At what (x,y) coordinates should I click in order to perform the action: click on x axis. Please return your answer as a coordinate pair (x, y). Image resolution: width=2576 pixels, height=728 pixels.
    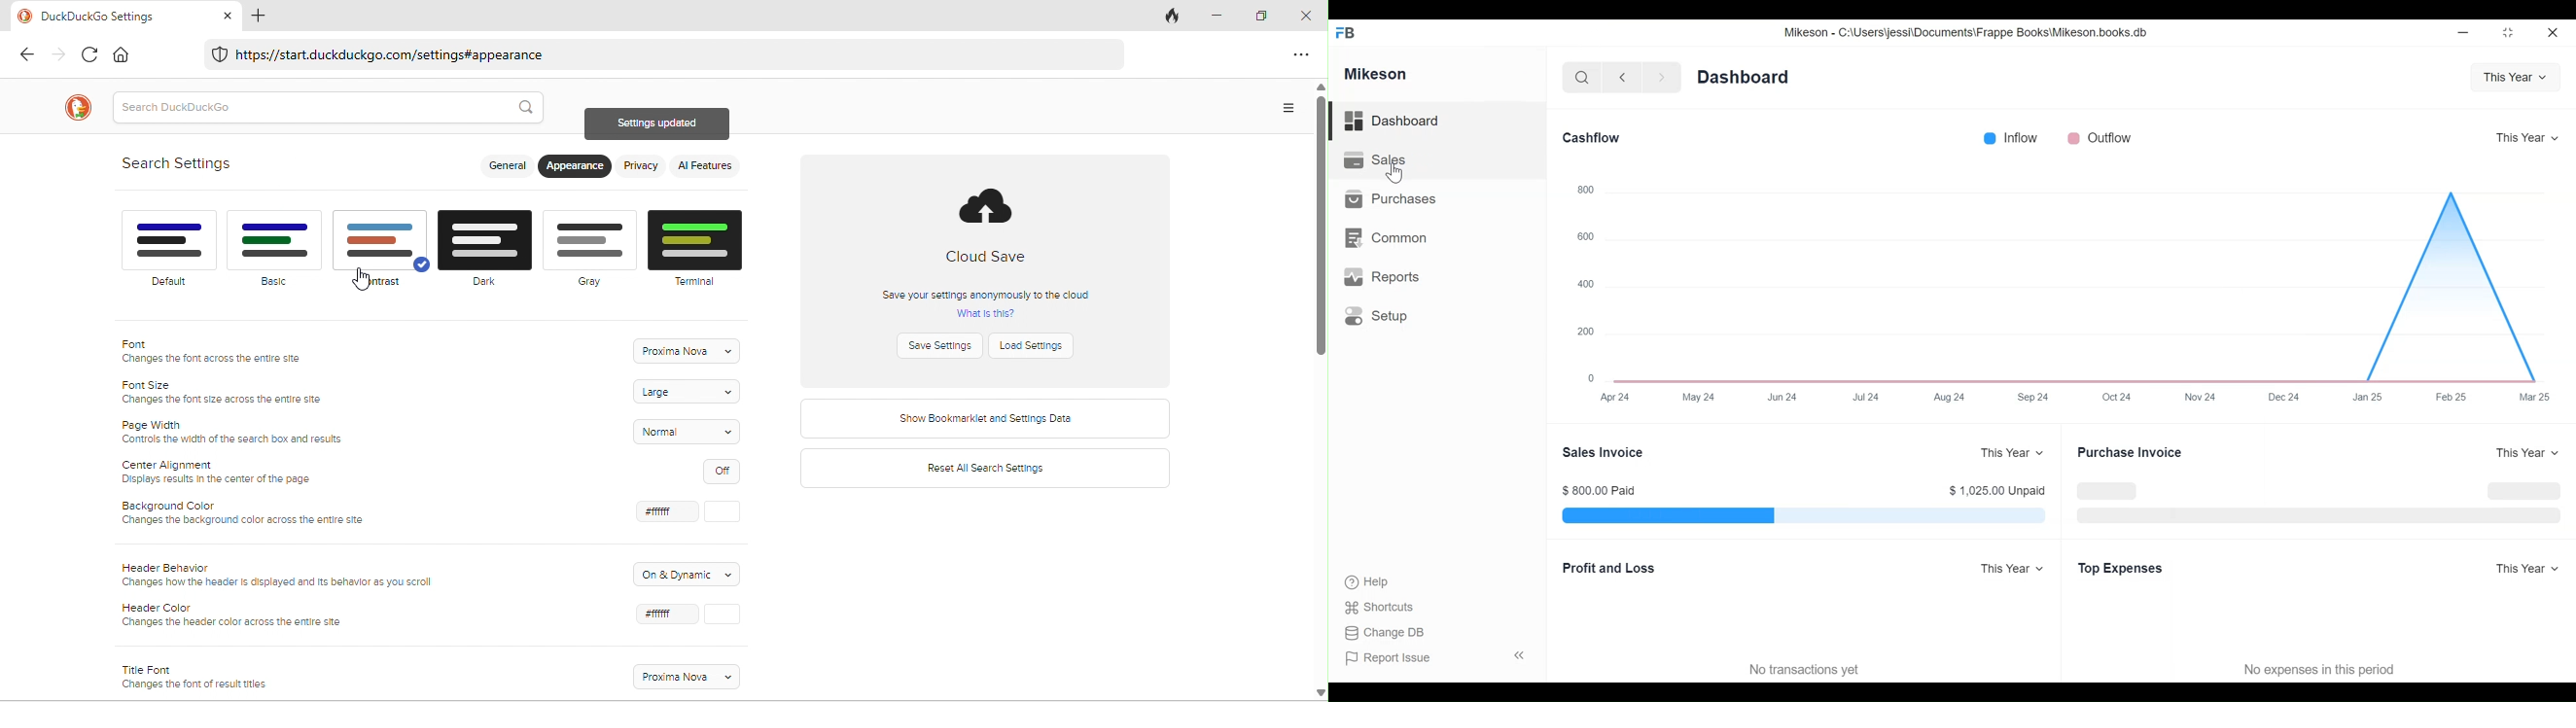
    Looking at the image, I should click on (1581, 280).